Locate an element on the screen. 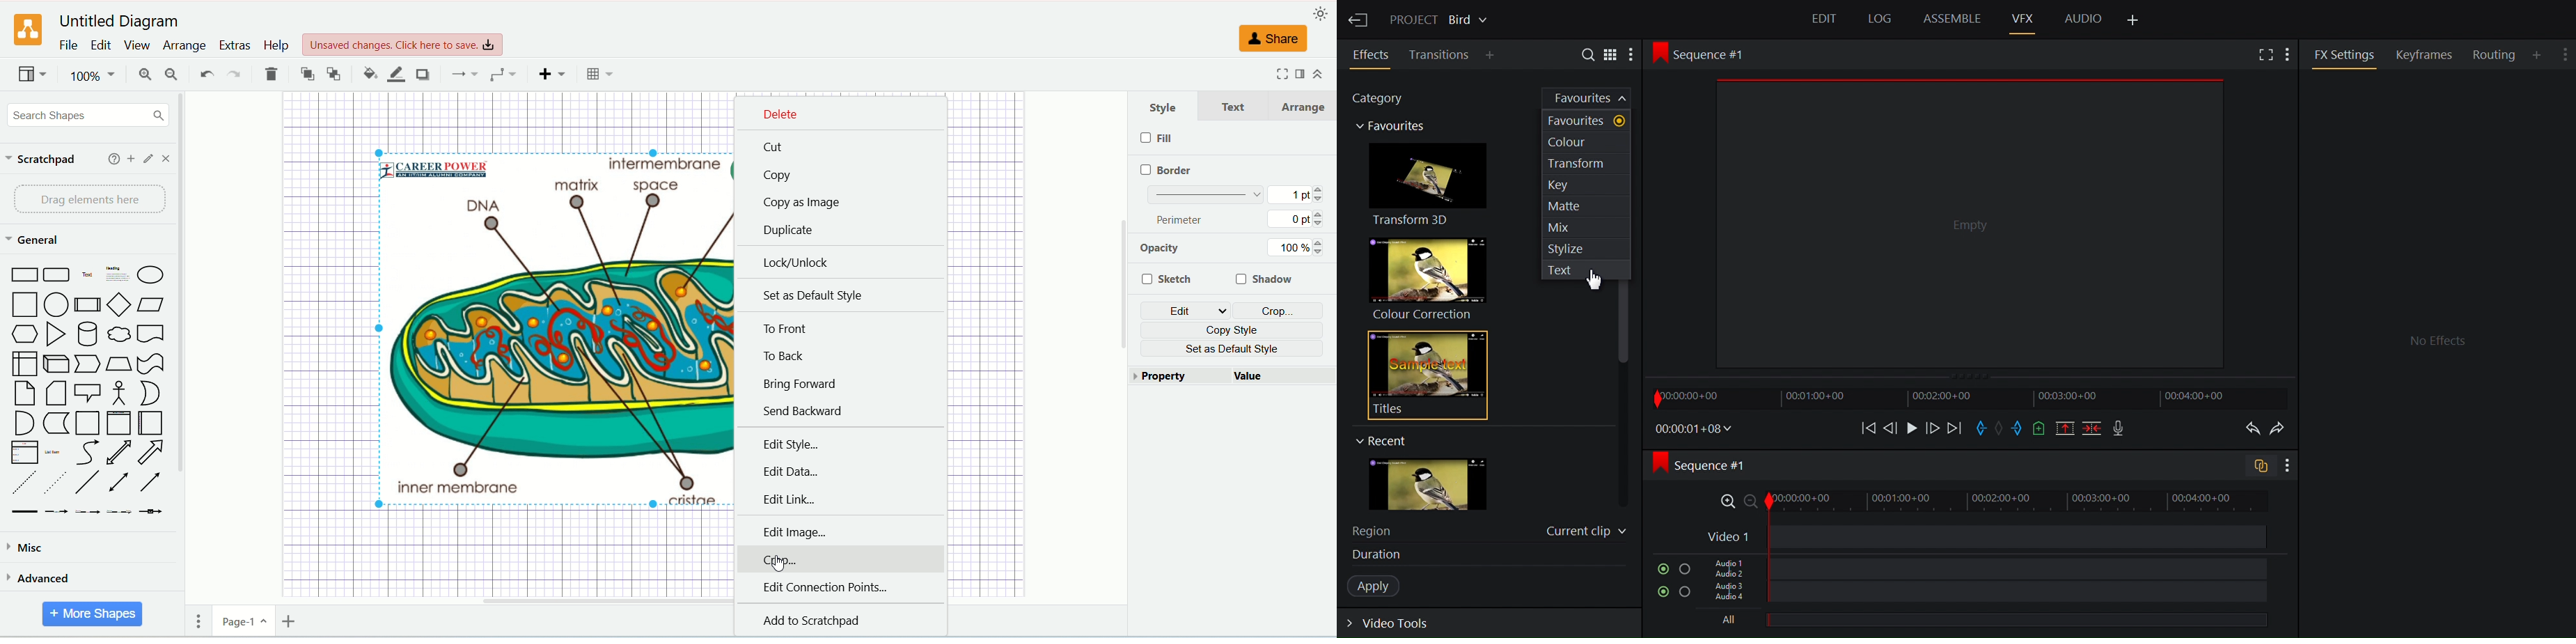 Image resolution: width=2576 pixels, height=644 pixels. edit is located at coordinates (150, 159).